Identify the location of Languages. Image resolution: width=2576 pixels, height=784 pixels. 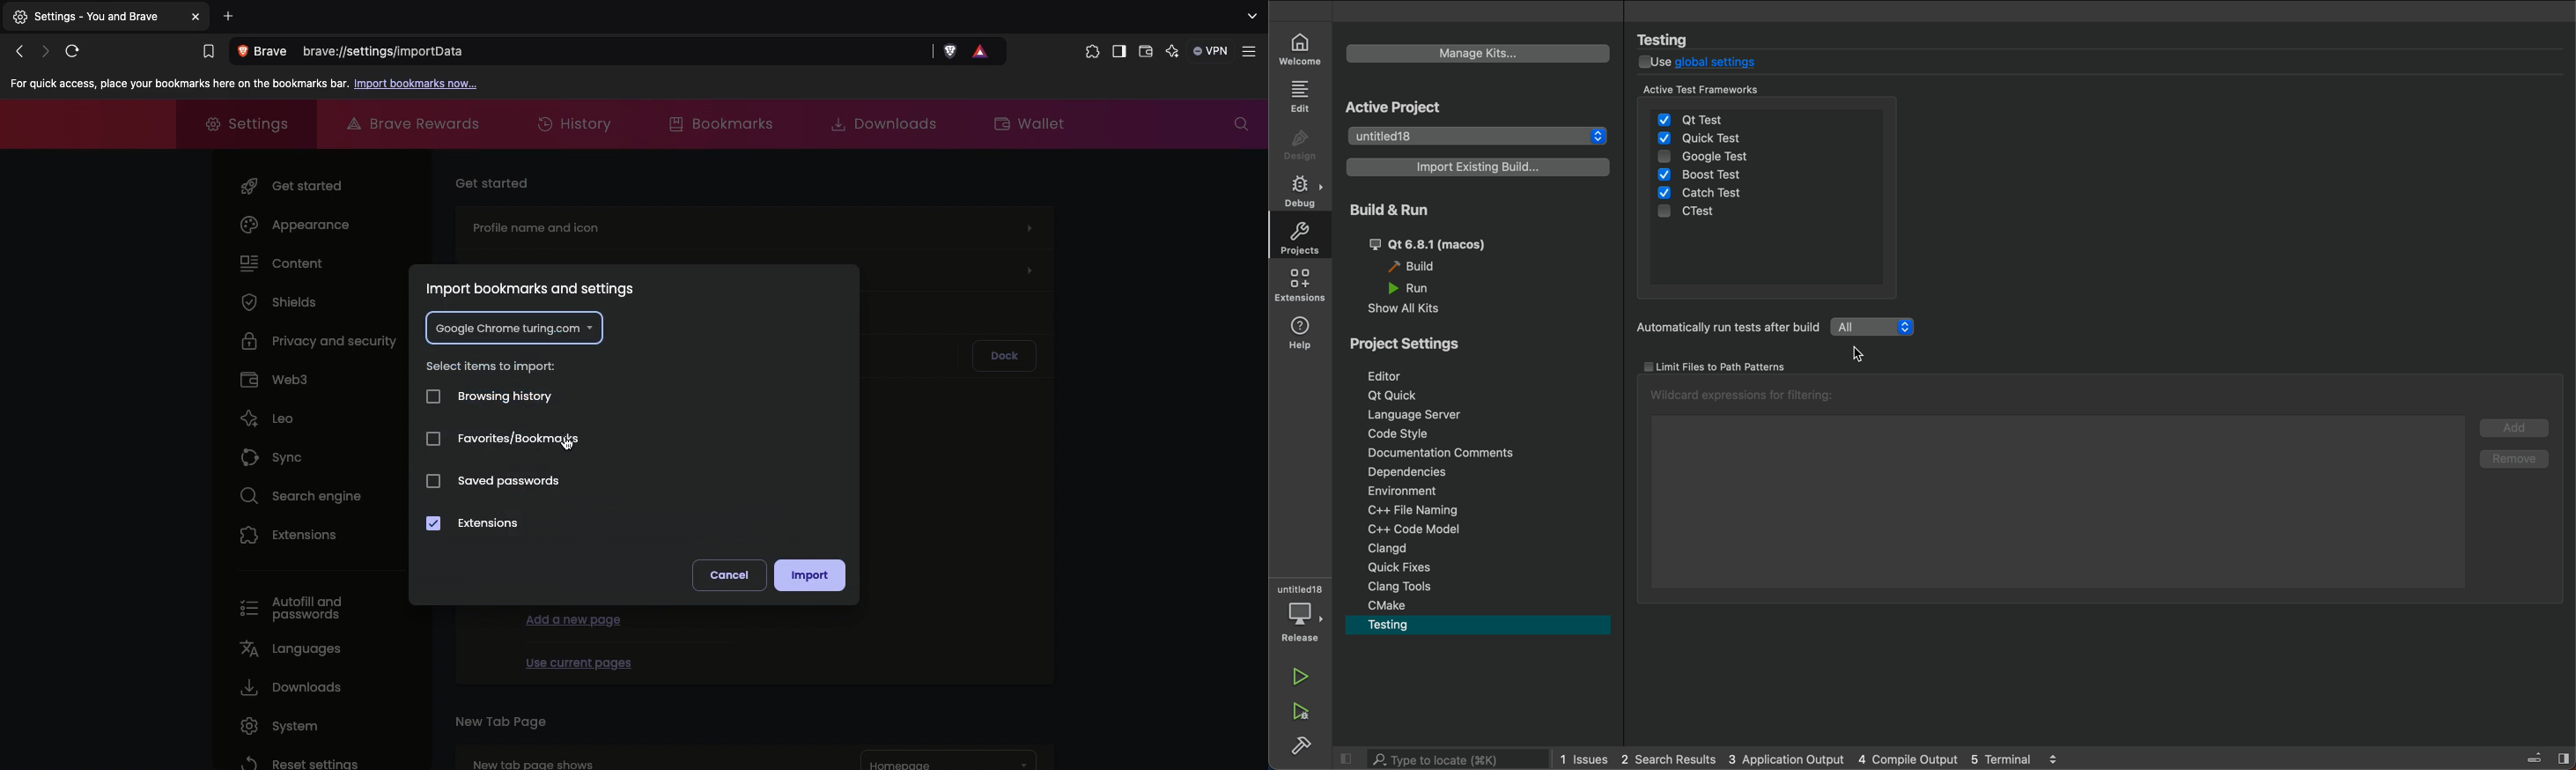
(288, 648).